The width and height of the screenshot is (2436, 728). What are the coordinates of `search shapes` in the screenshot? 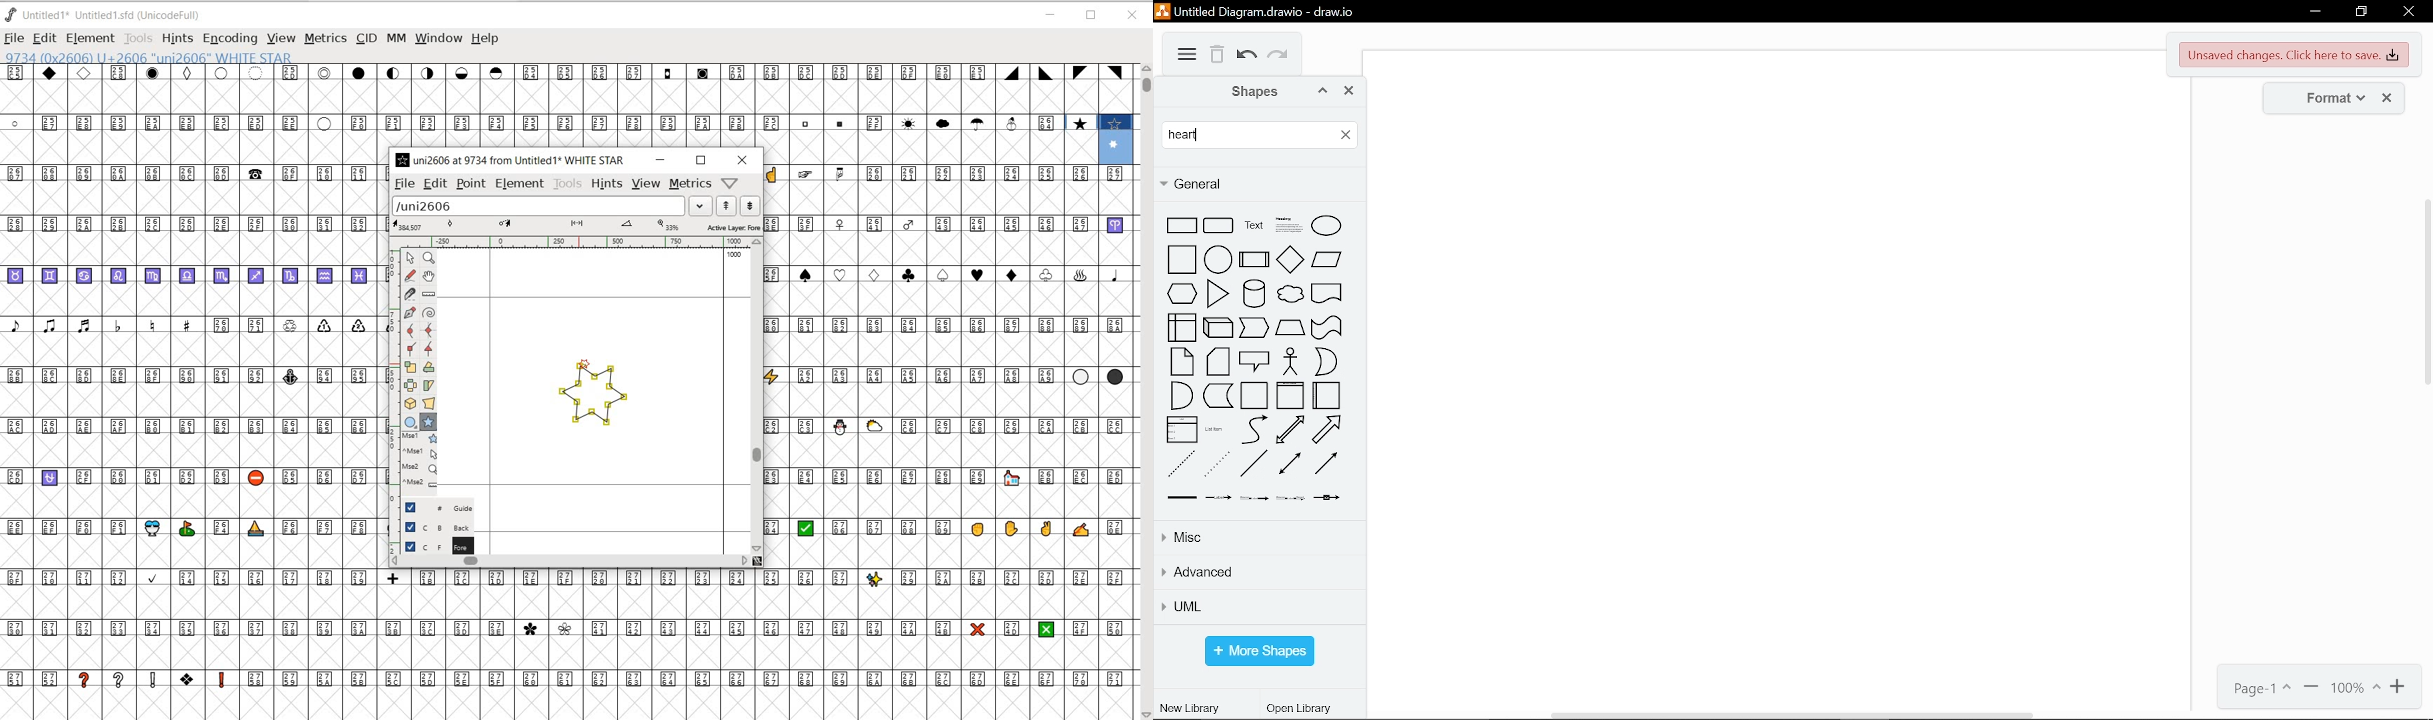 It's located at (1247, 135).